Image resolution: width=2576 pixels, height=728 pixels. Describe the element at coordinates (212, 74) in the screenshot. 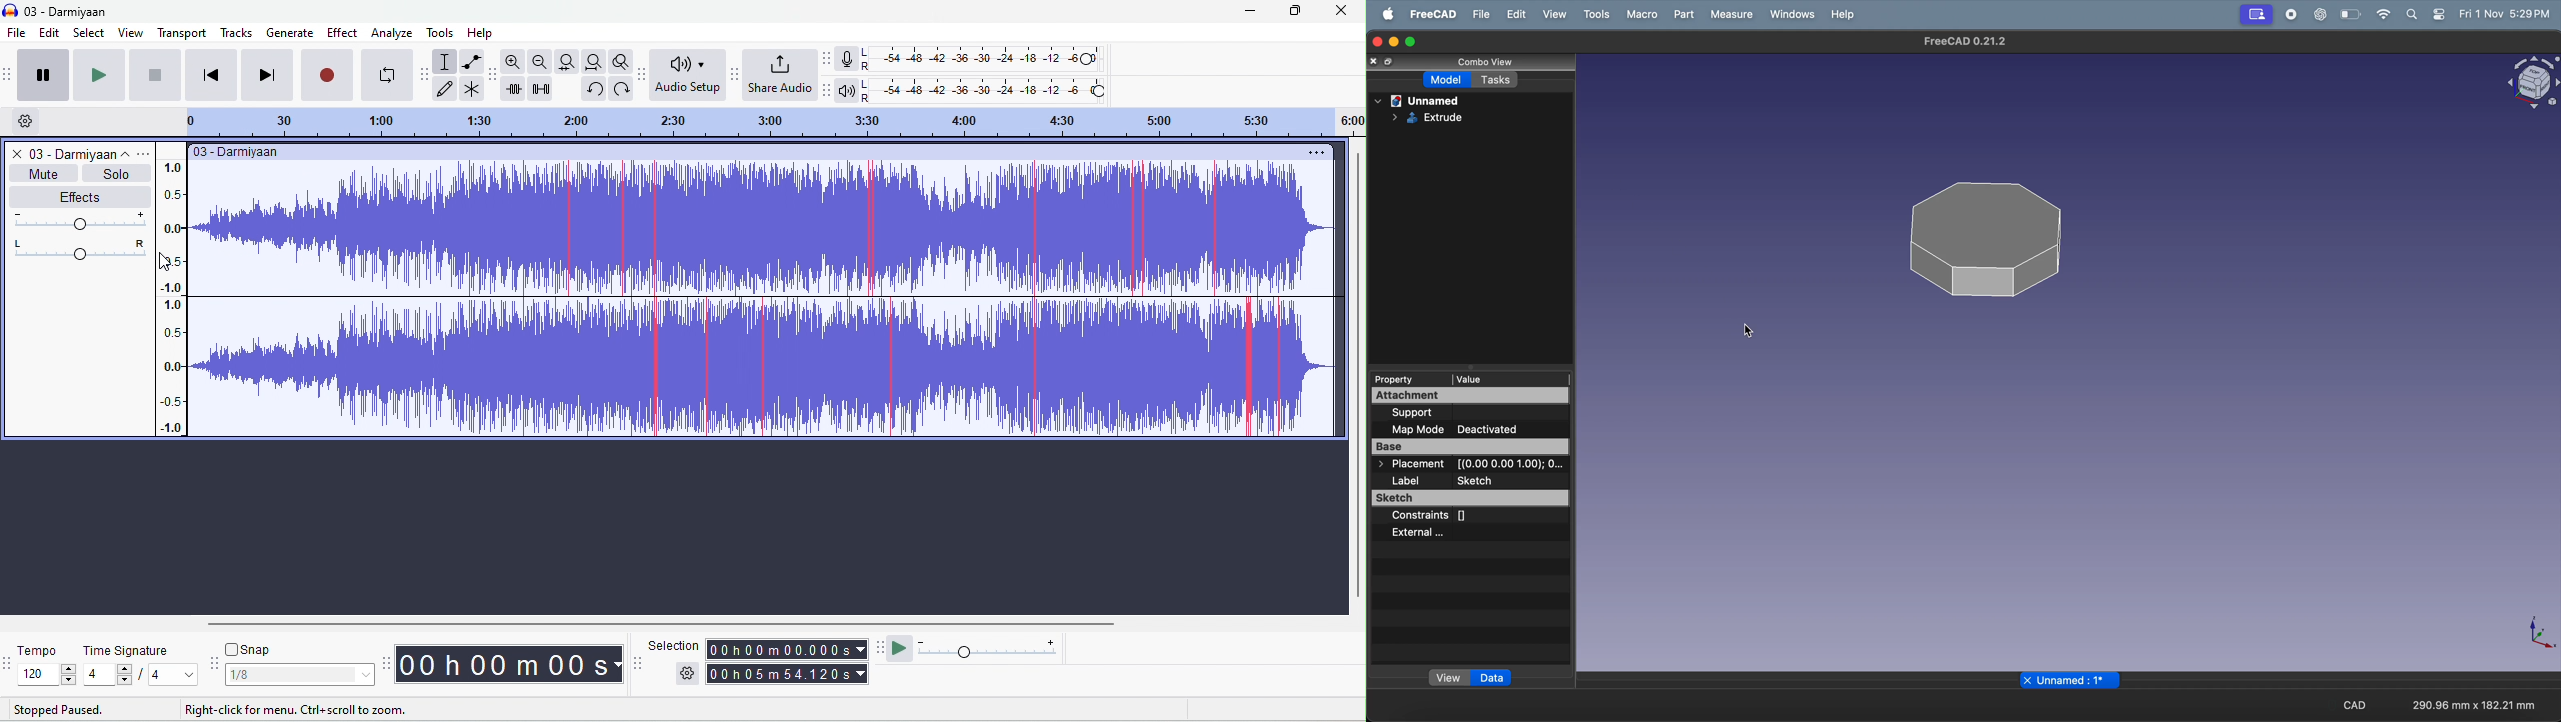

I see `skip to start` at that location.